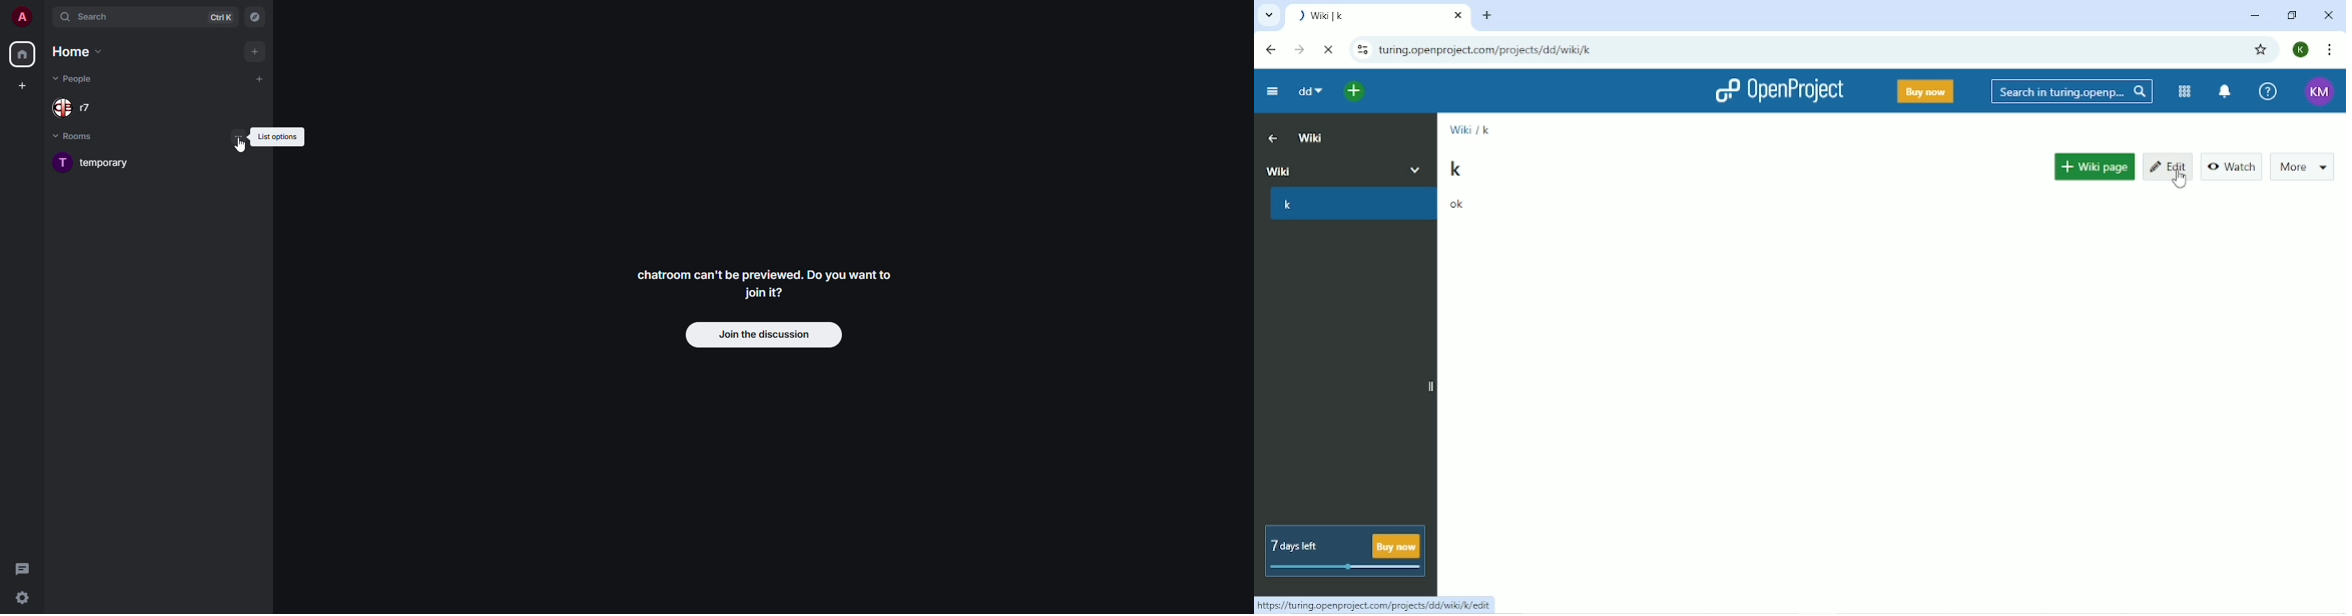 This screenshot has height=616, width=2352. I want to click on people, so click(77, 77).